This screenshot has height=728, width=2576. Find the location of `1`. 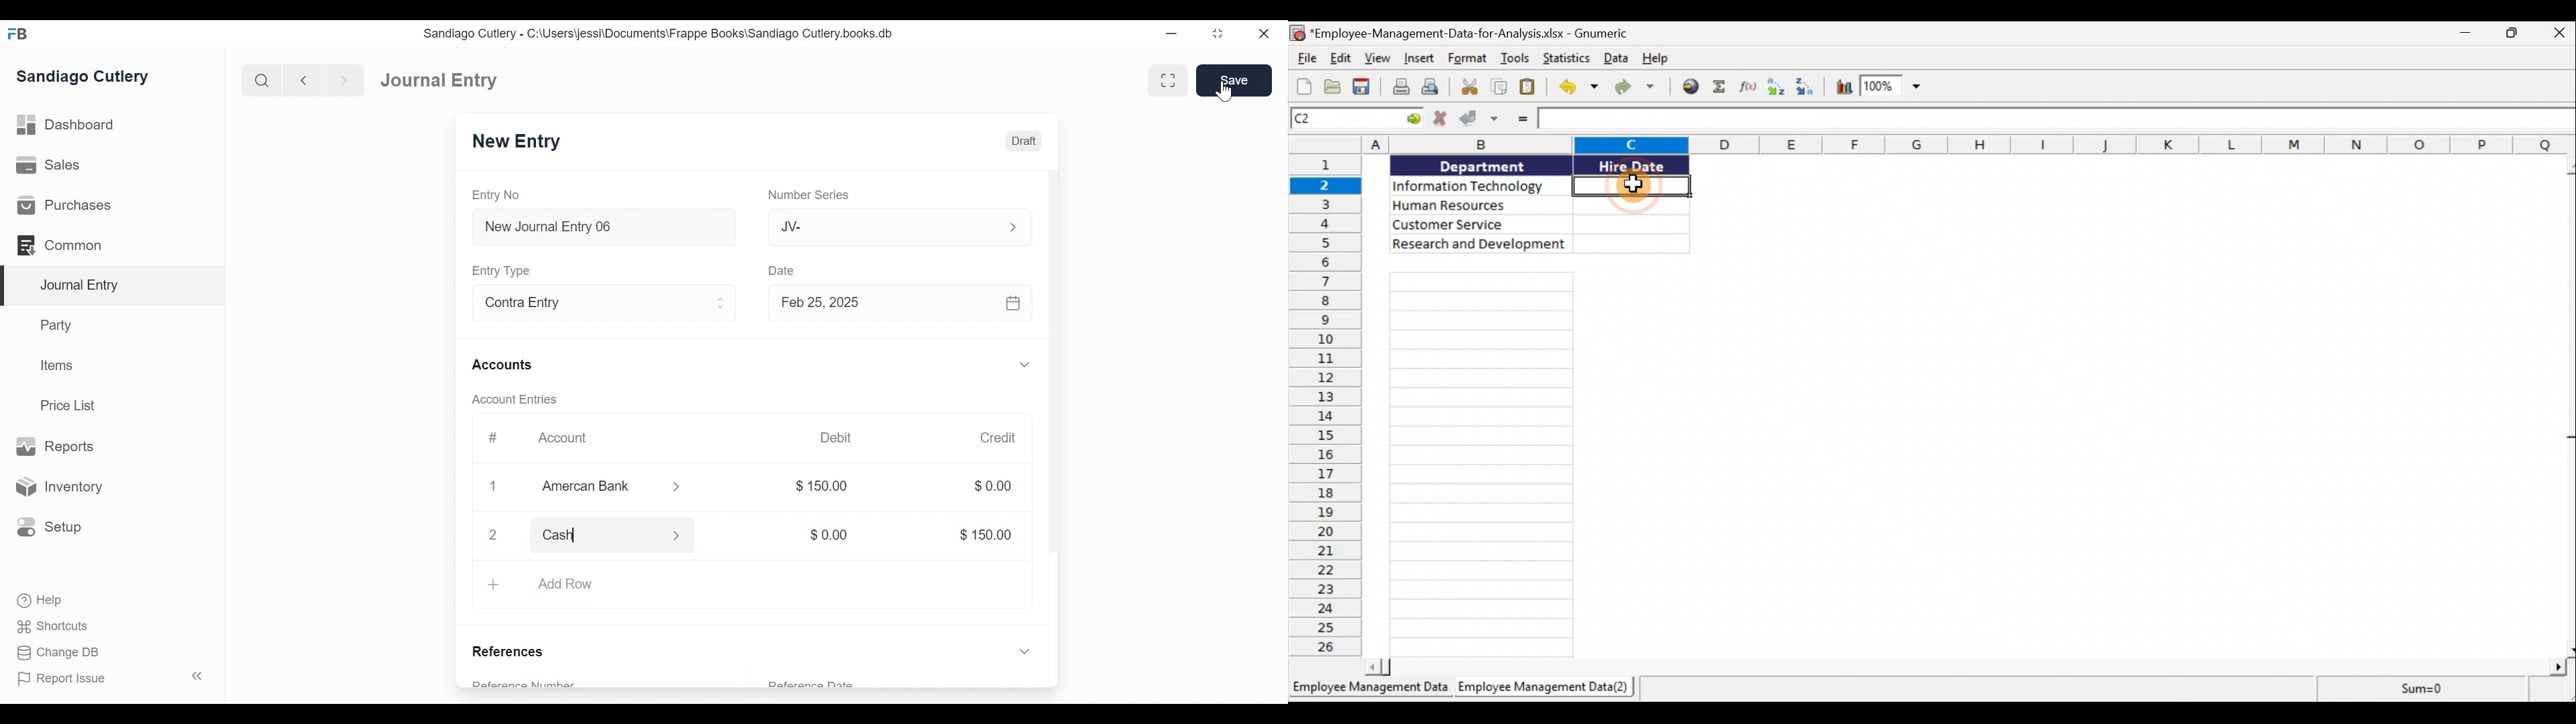

1 is located at coordinates (491, 486).